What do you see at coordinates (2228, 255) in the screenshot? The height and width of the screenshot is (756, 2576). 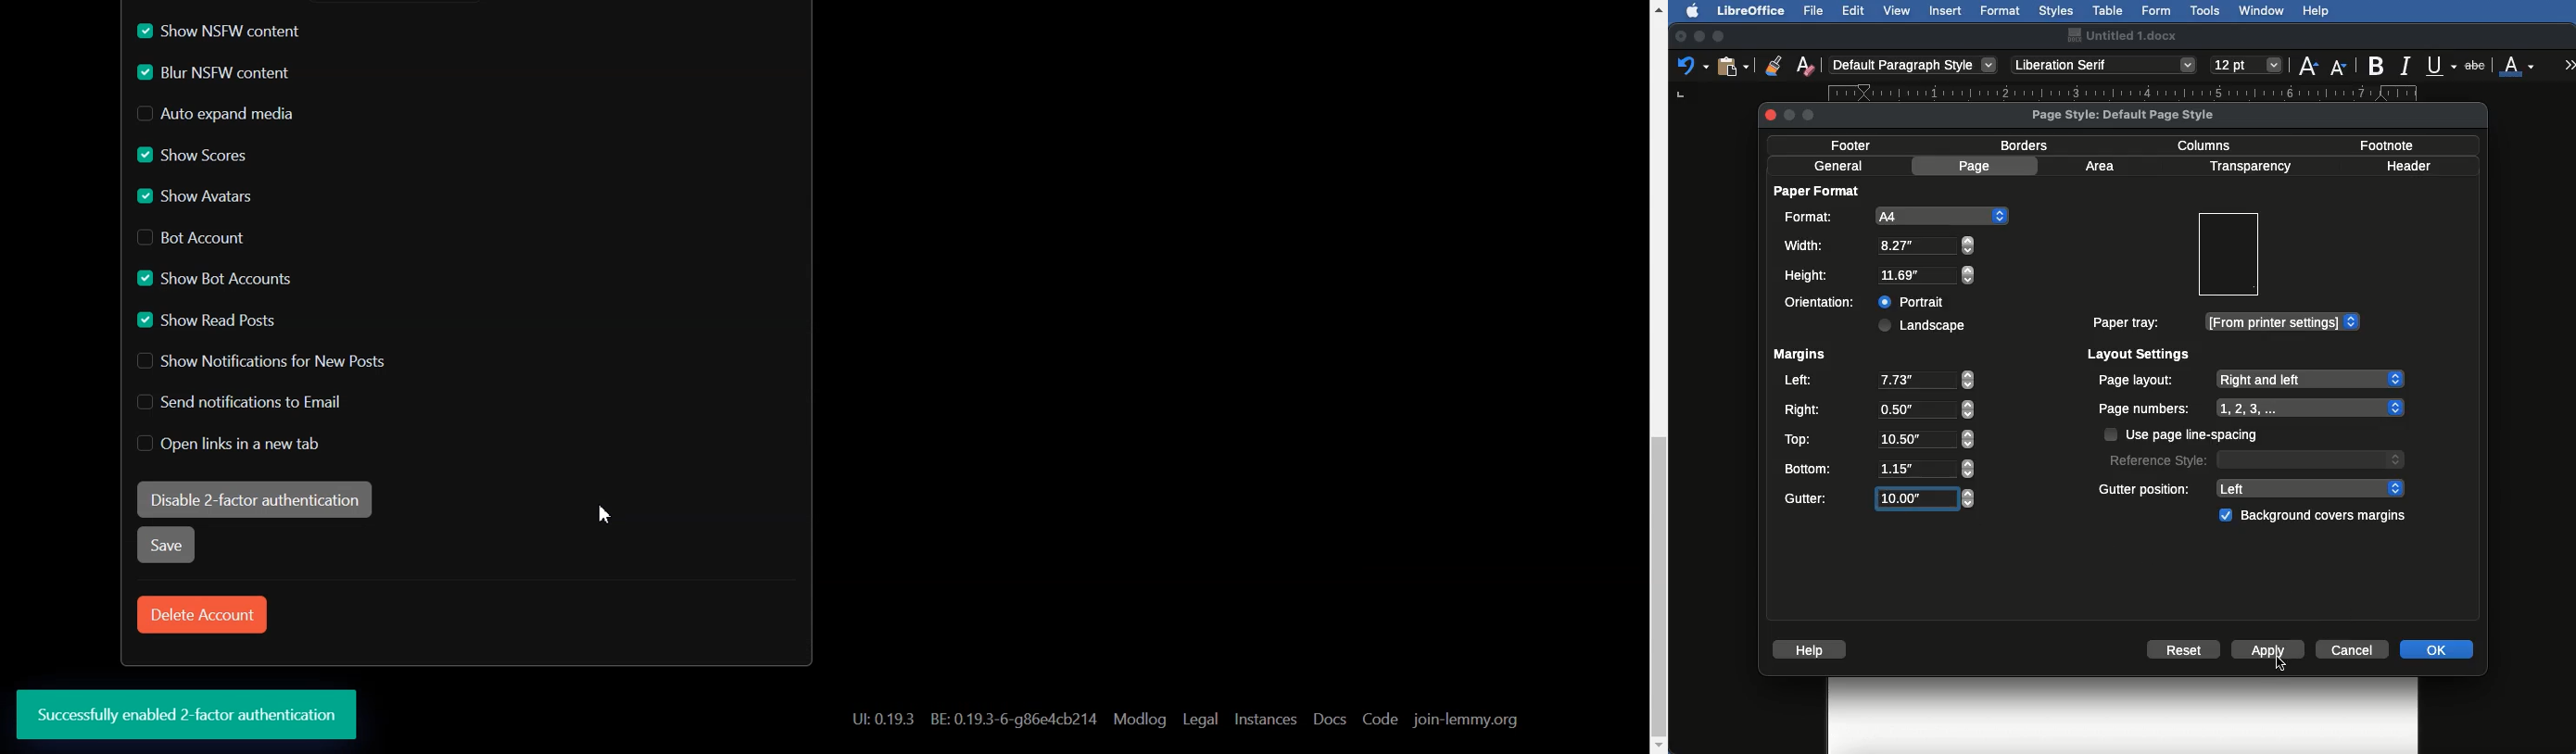 I see `Preview` at bounding box center [2228, 255].